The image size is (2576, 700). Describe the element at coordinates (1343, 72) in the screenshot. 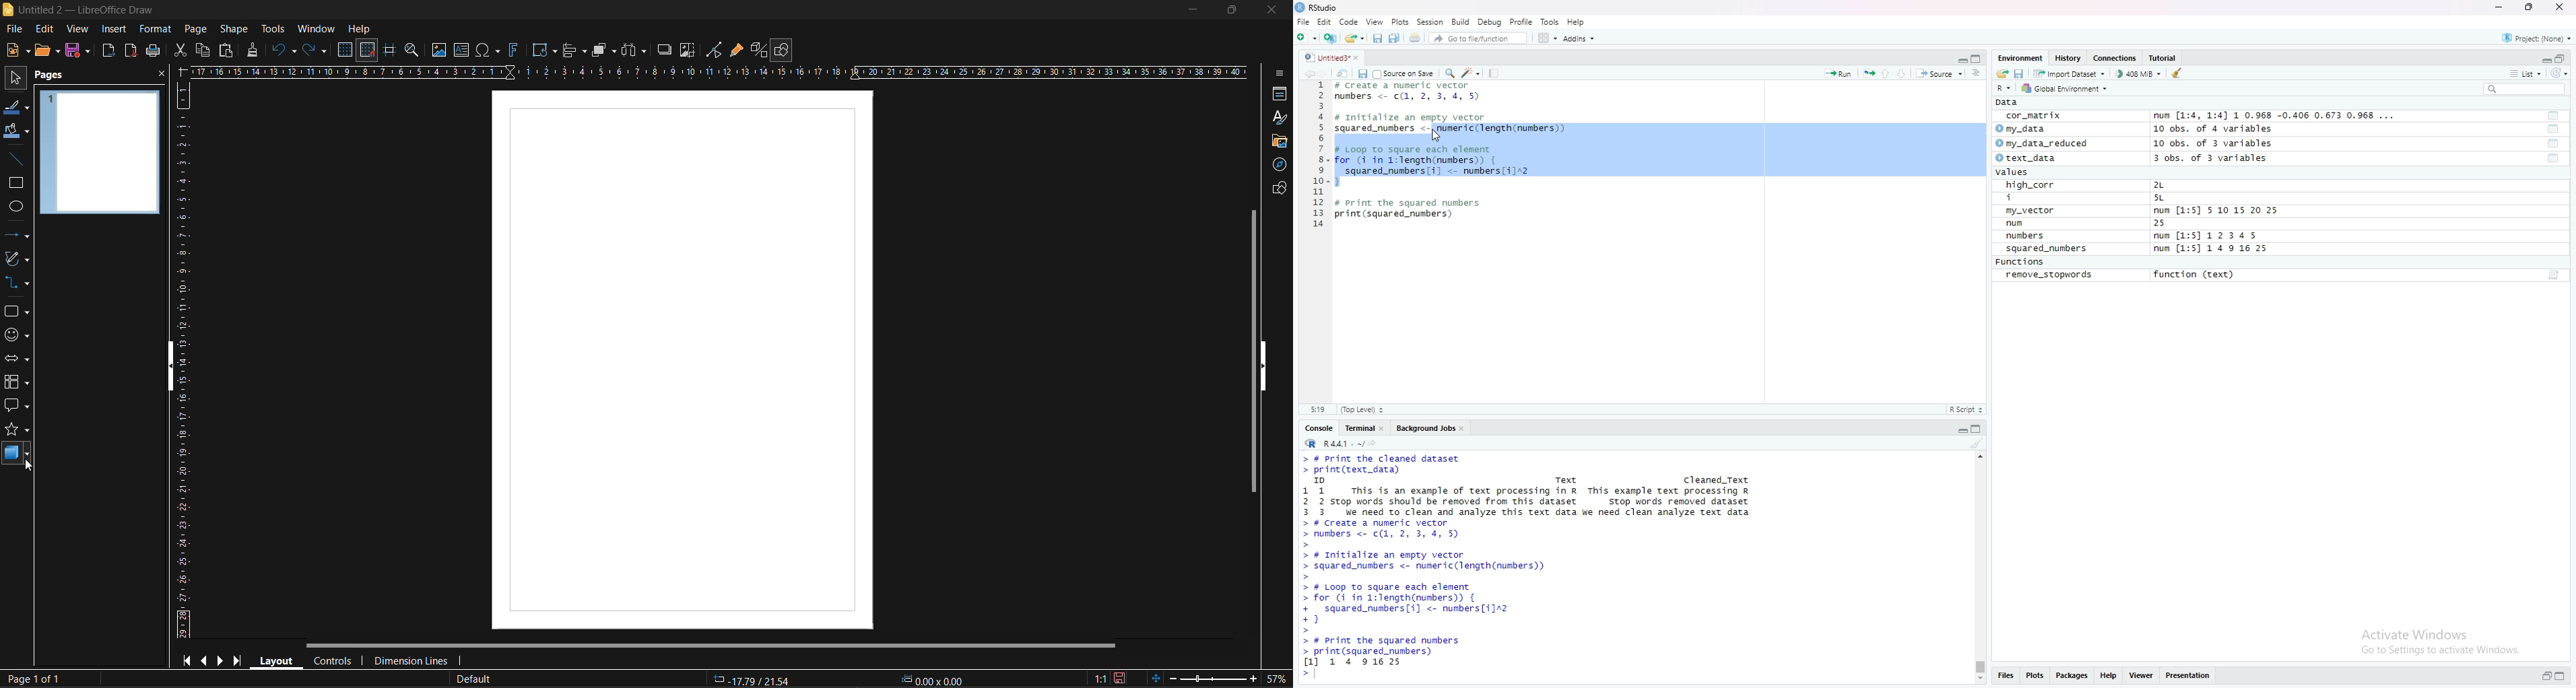

I see `show in new window` at that location.